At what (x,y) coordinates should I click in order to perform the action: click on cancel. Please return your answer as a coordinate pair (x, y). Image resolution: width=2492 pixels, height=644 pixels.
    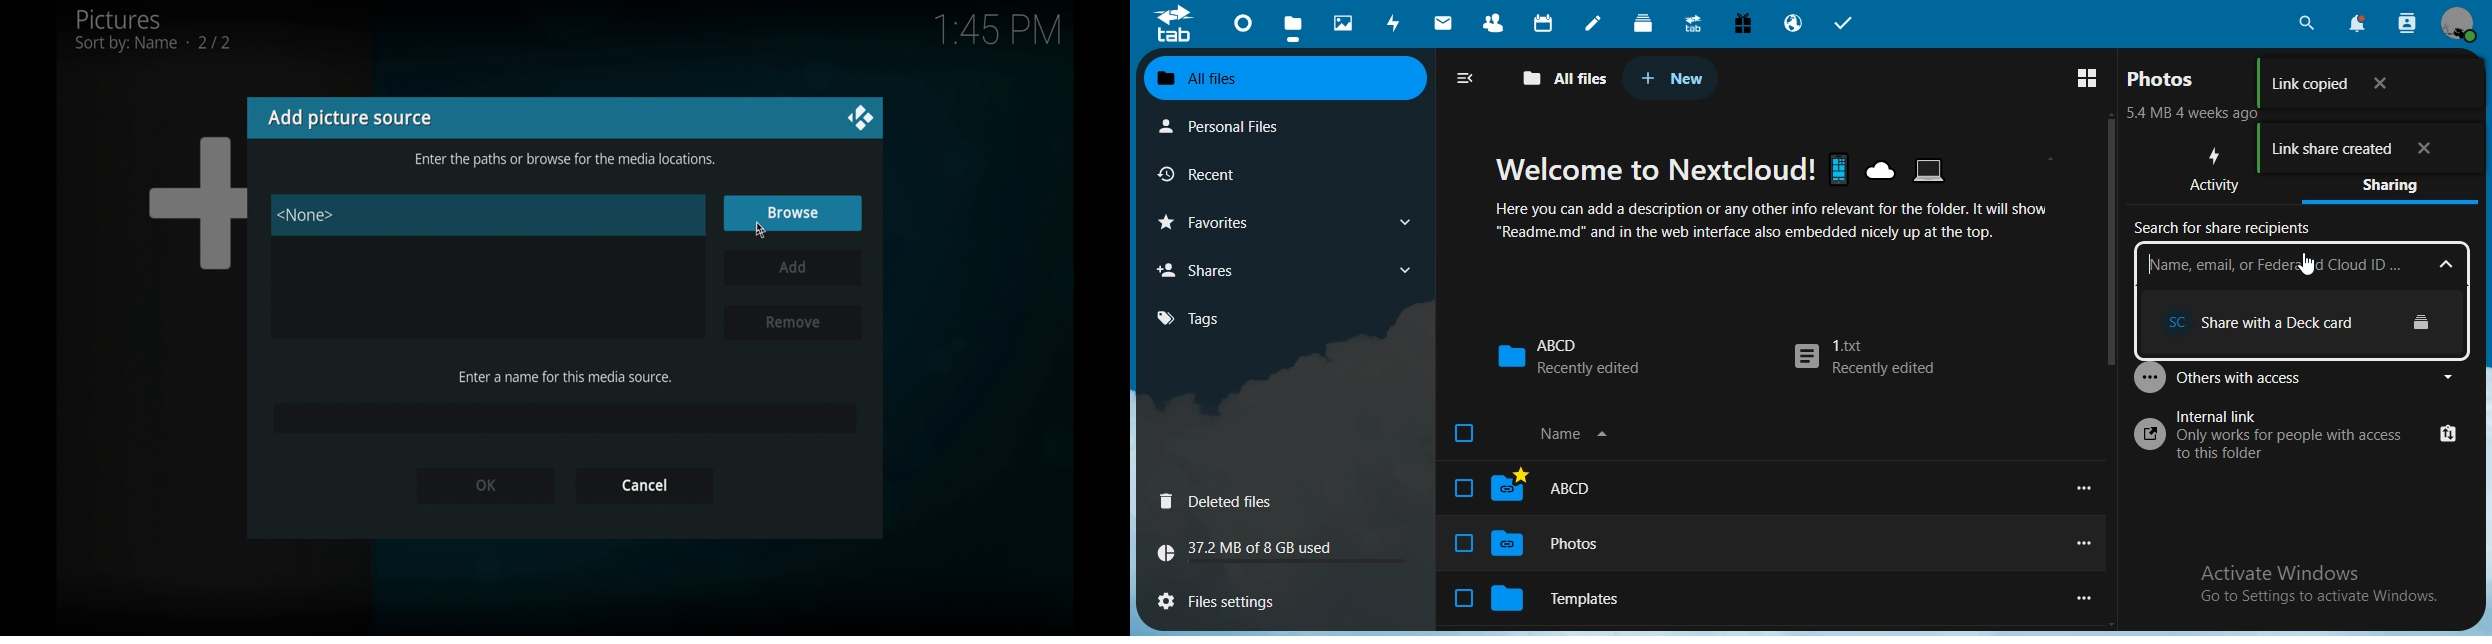
    Looking at the image, I should click on (644, 486).